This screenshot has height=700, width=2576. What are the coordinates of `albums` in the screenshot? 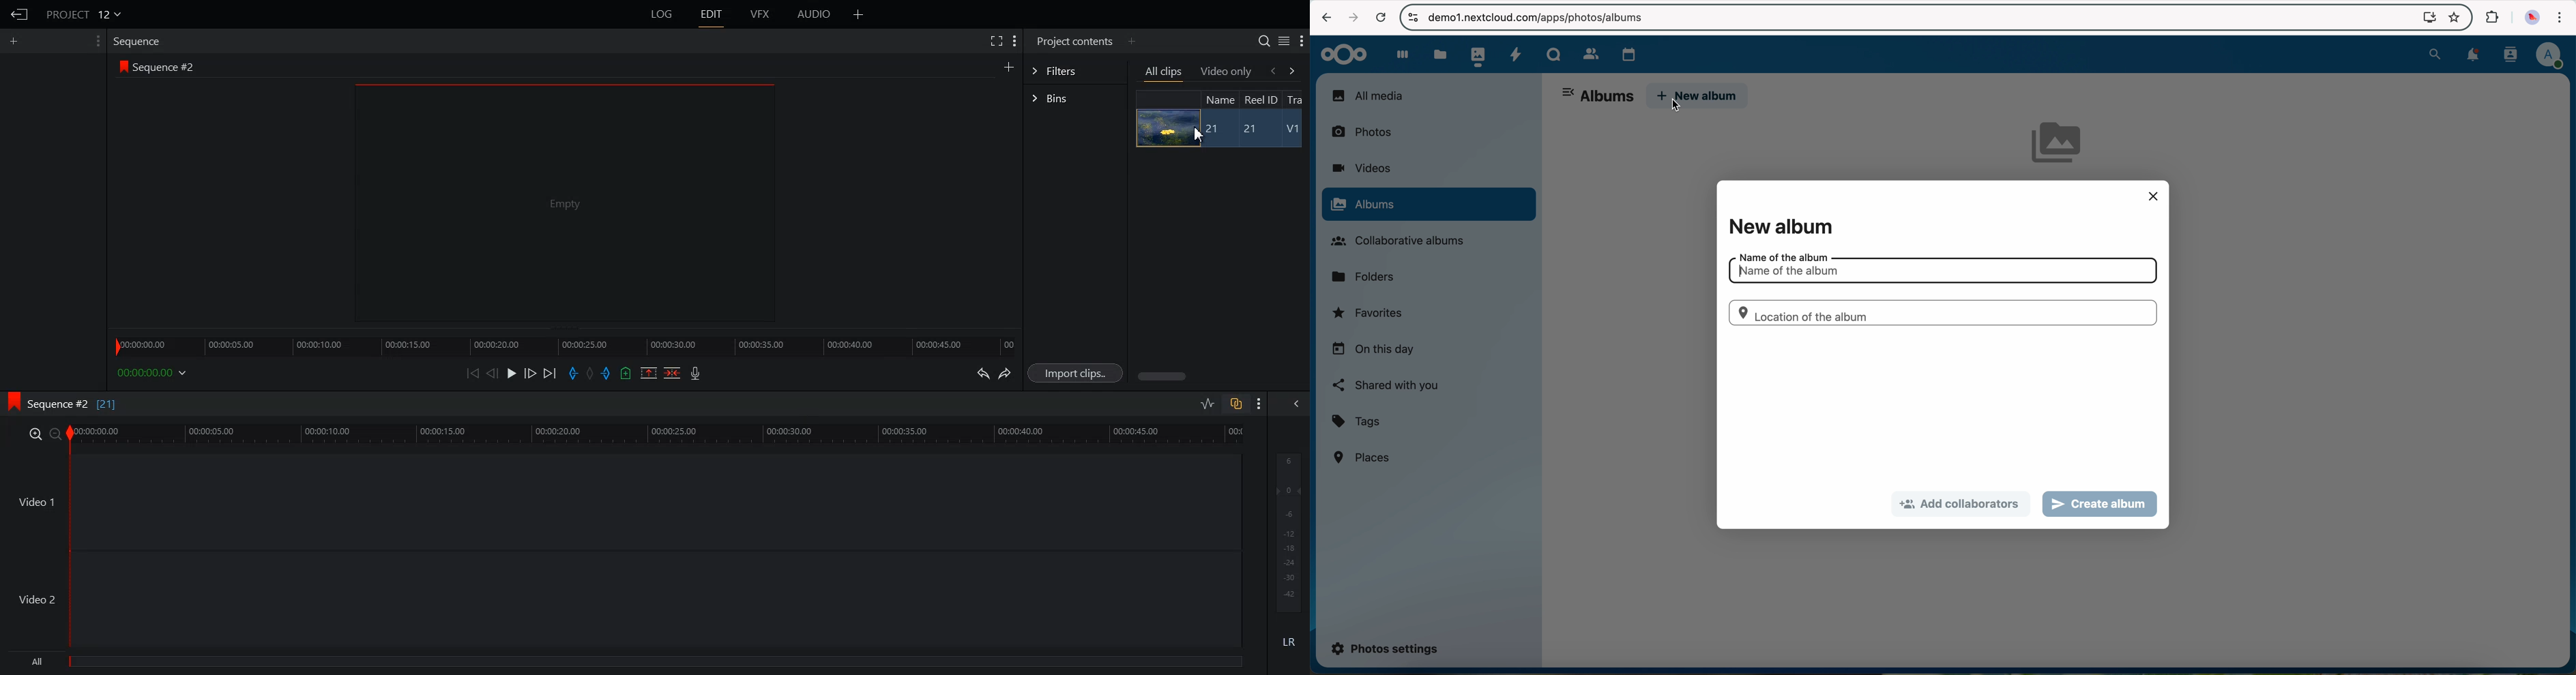 It's located at (1607, 97).